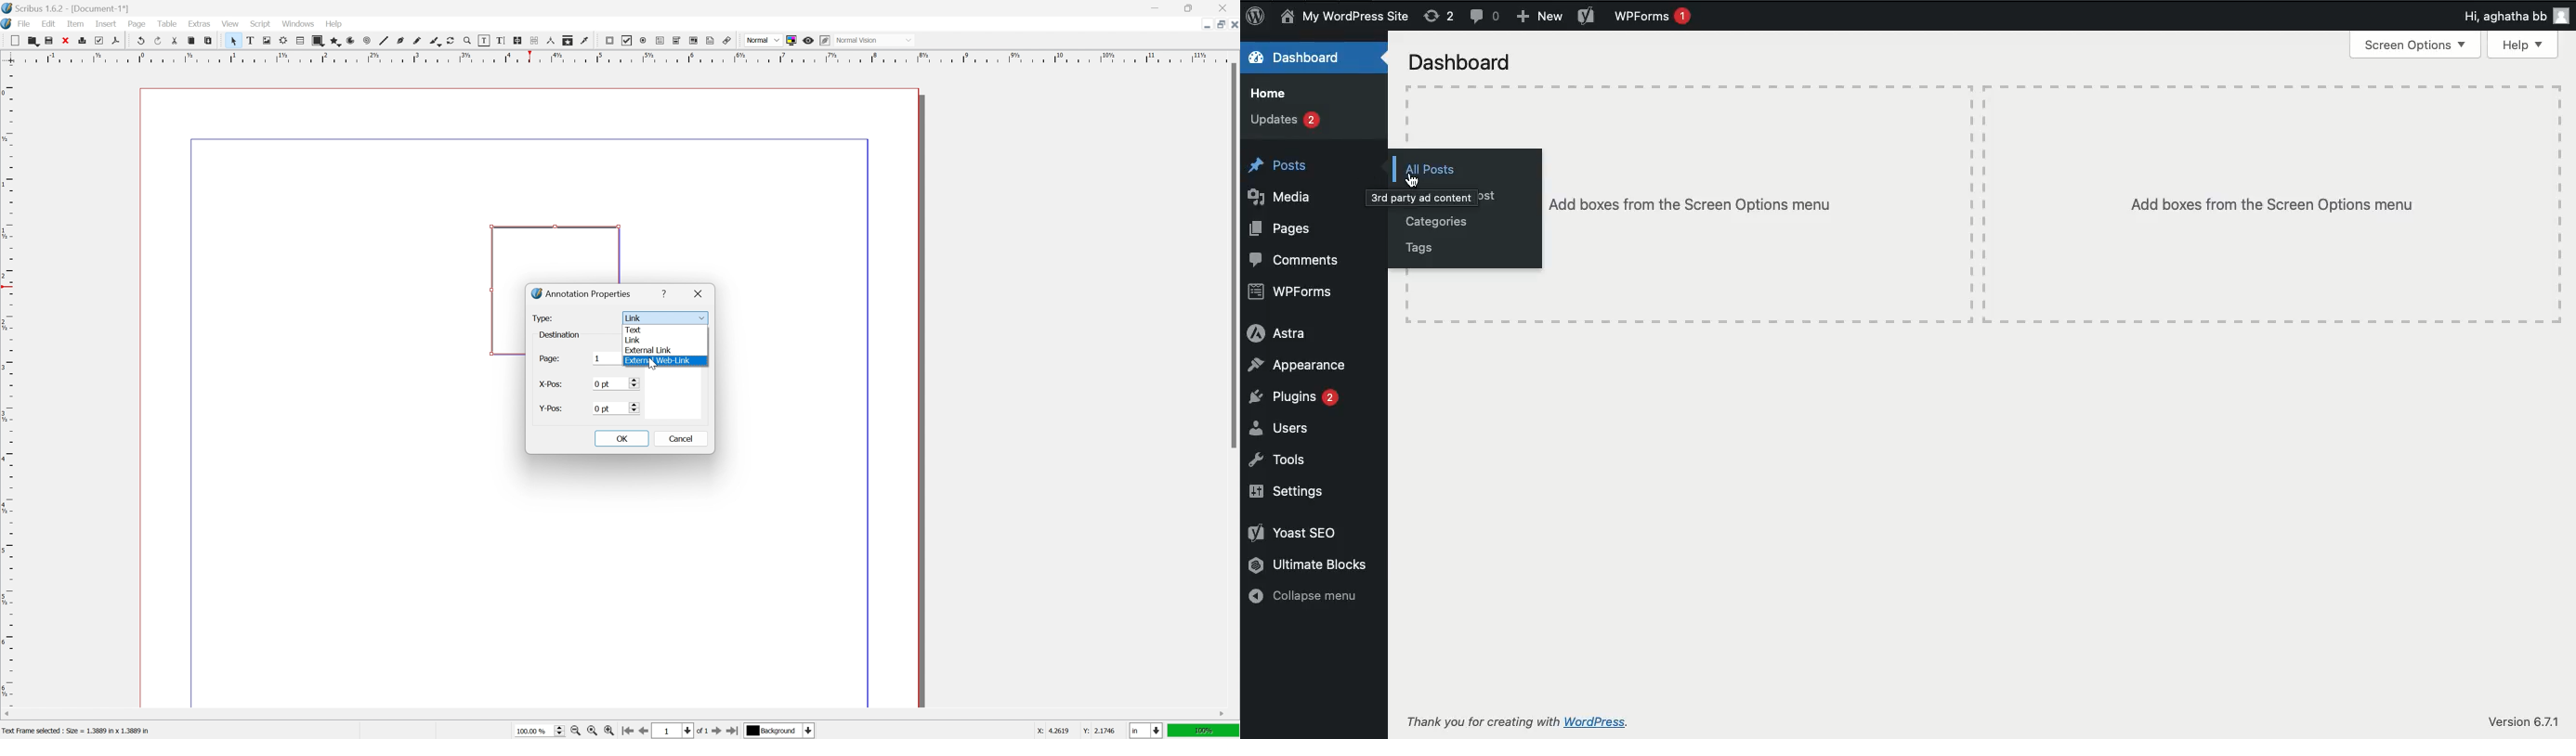  Describe the element at coordinates (1301, 366) in the screenshot. I see `Appearance` at that location.